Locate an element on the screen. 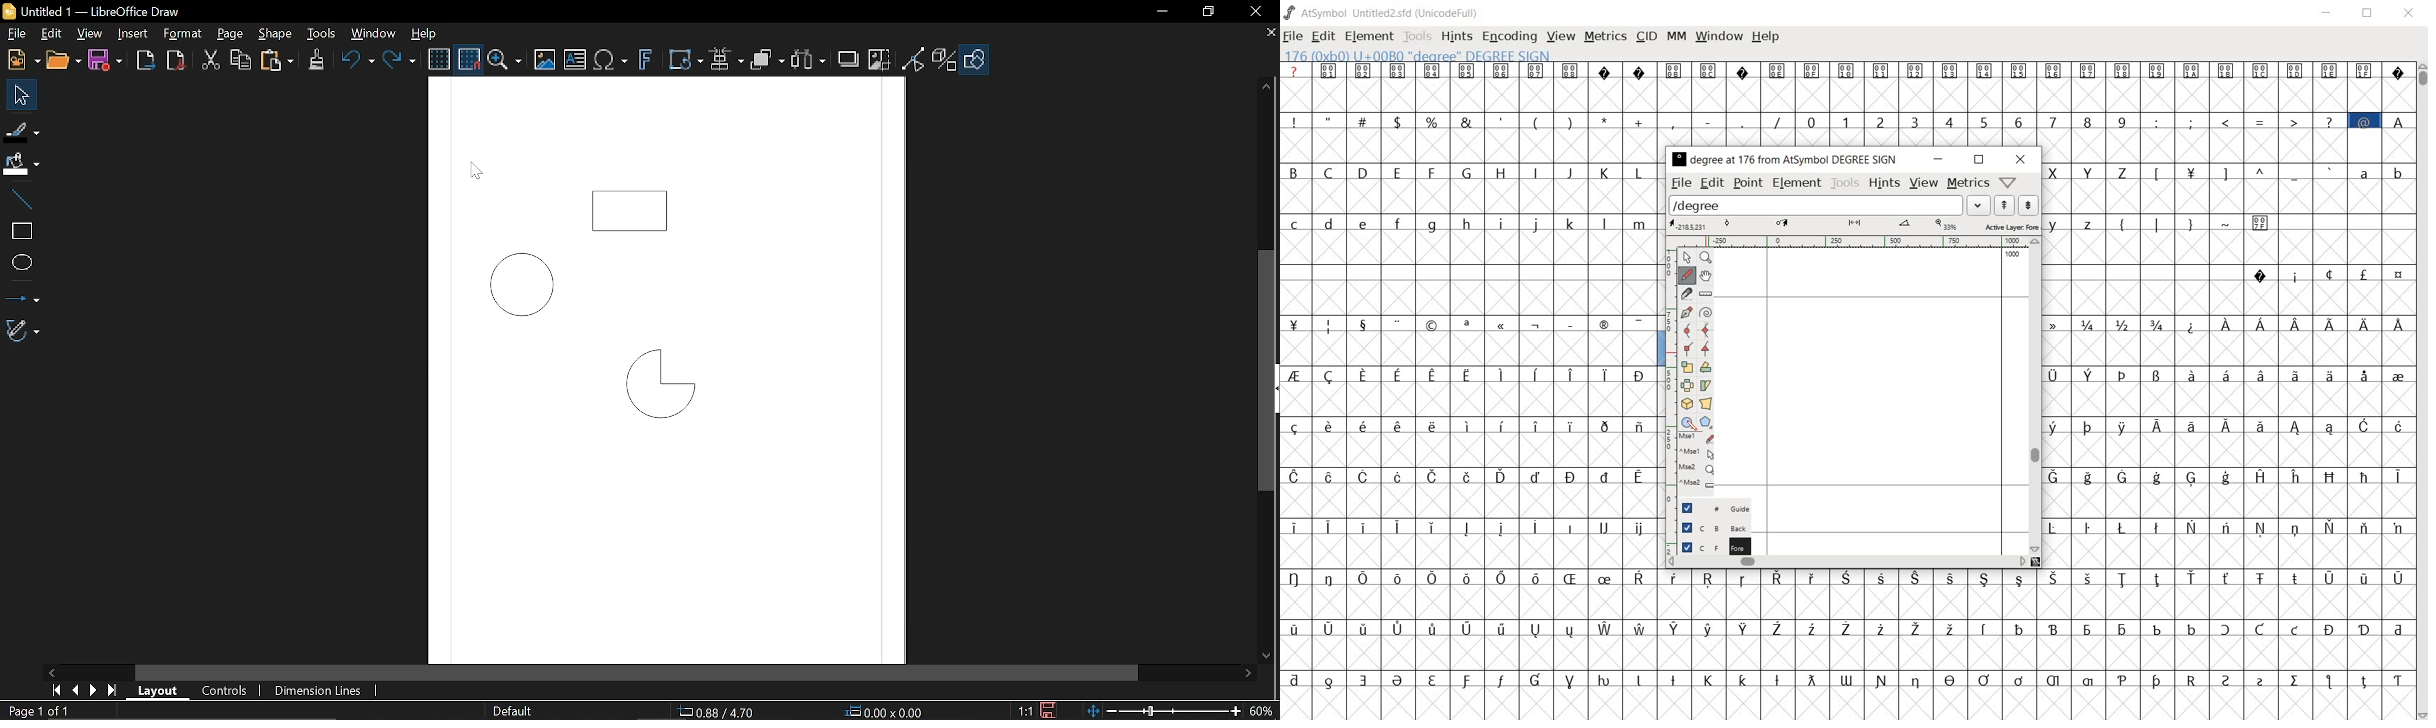 The image size is (2436, 728). Undo is located at coordinates (356, 62).